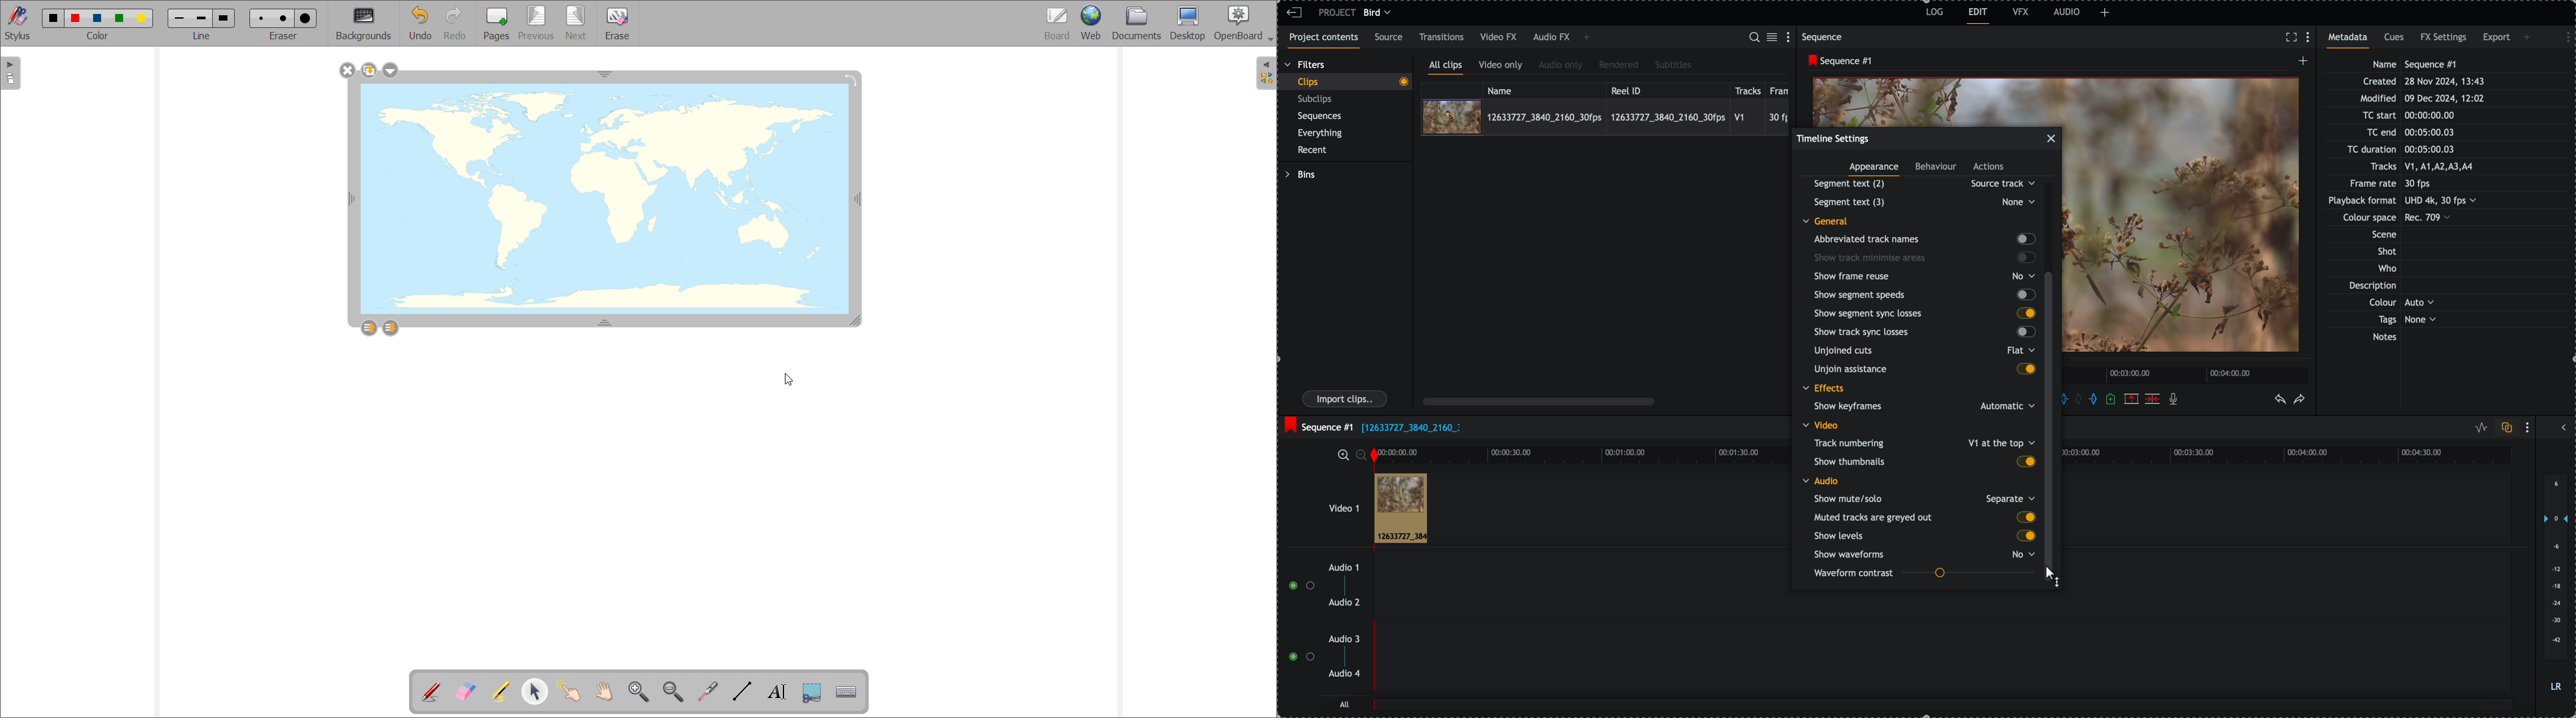  What do you see at coordinates (1544, 89) in the screenshot?
I see `name` at bounding box center [1544, 89].